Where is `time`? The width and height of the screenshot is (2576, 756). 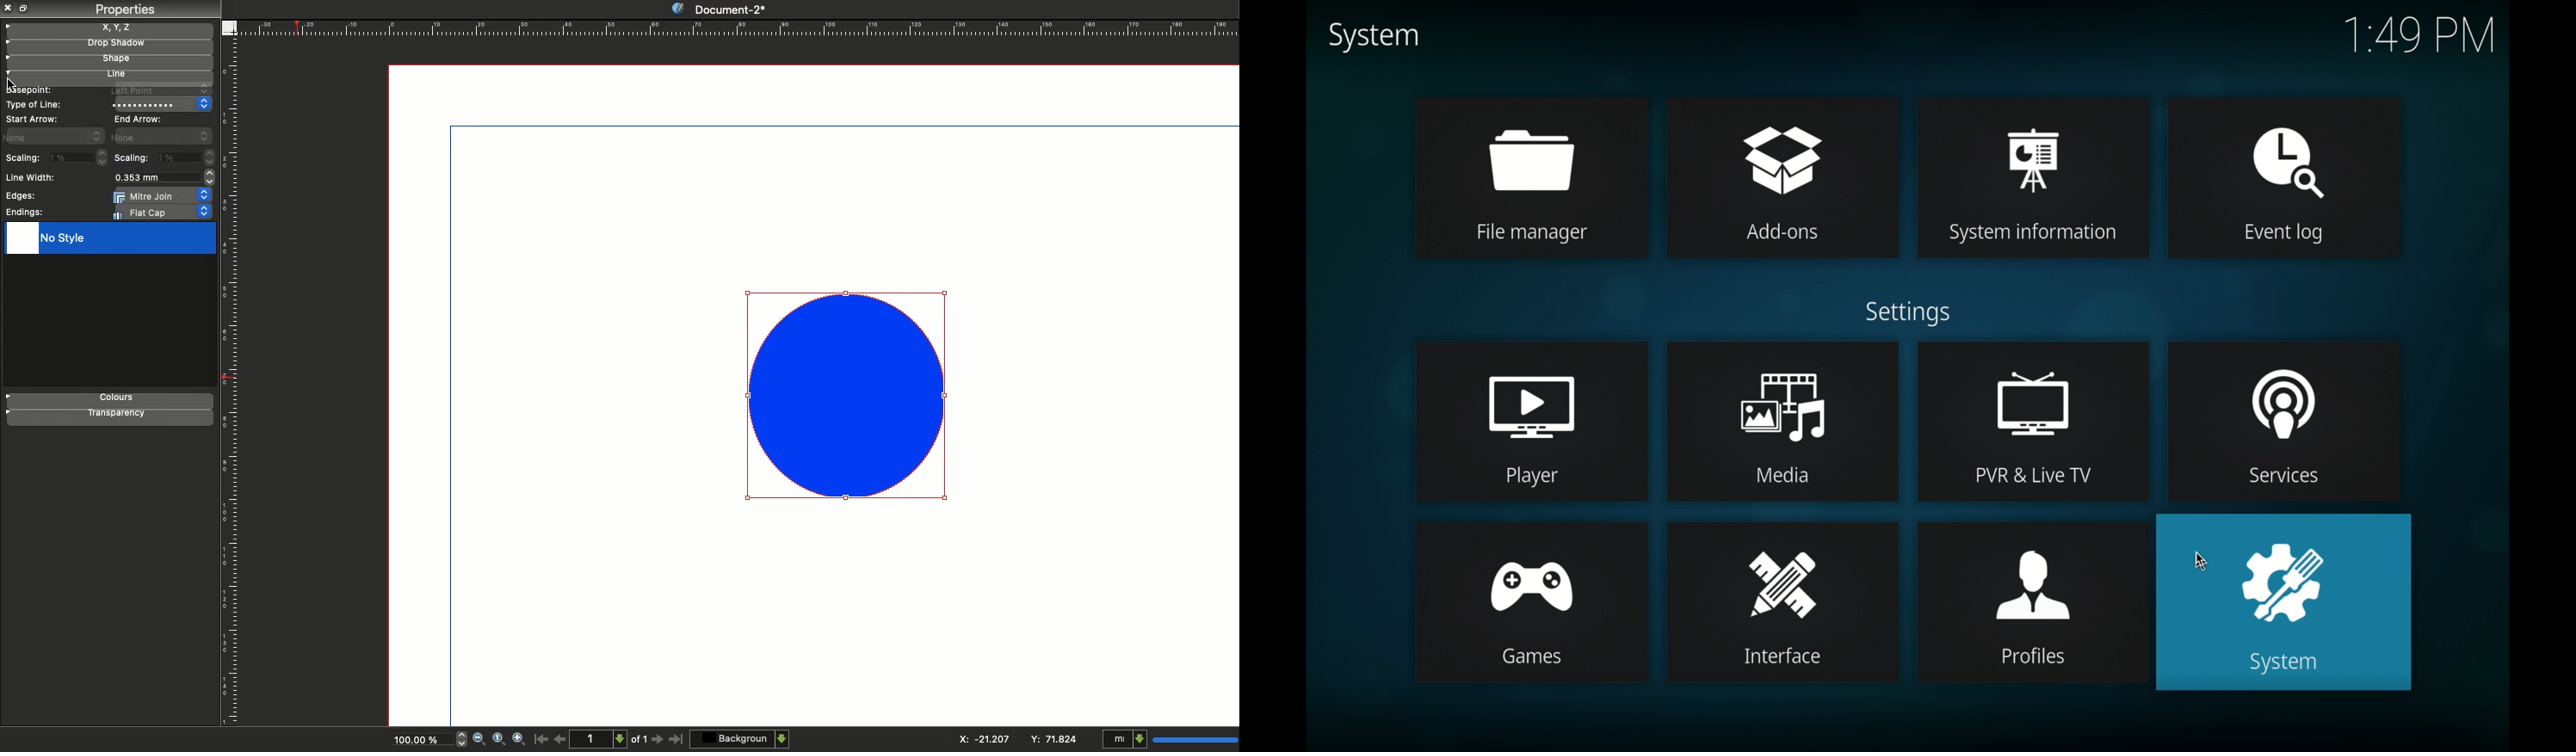 time is located at coordinates (2419, 34).